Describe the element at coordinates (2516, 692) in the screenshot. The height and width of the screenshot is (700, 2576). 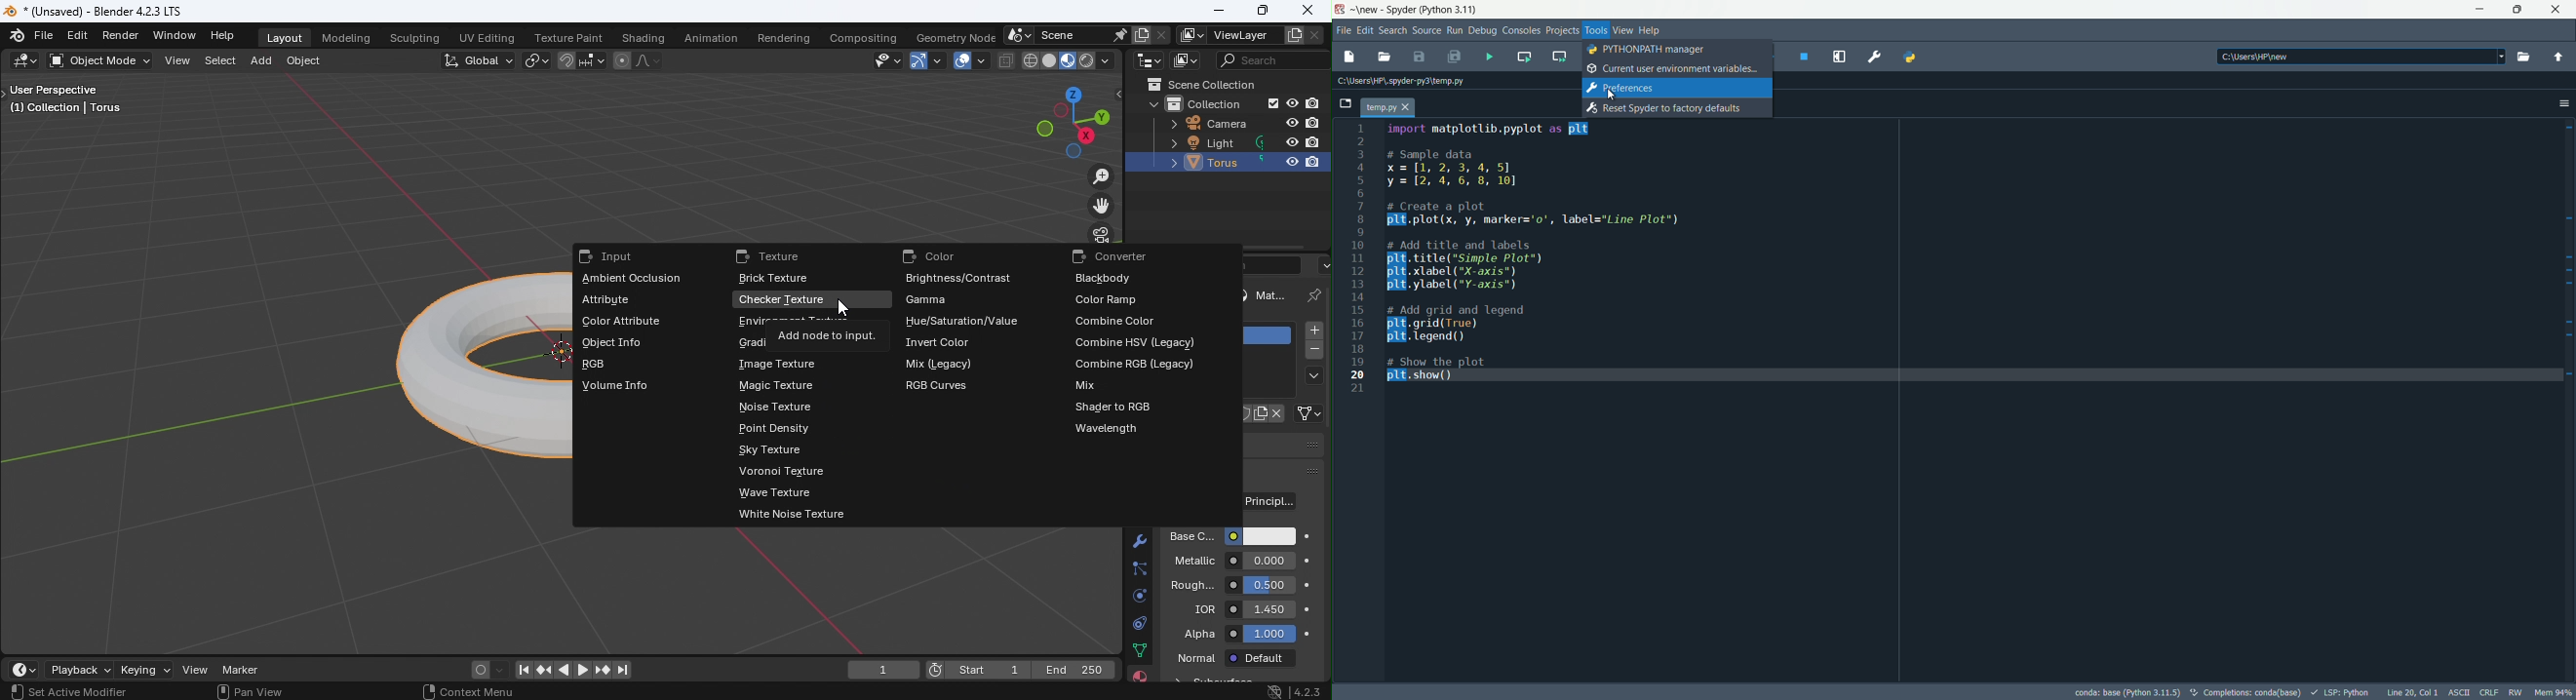
I see `rw` at that location.